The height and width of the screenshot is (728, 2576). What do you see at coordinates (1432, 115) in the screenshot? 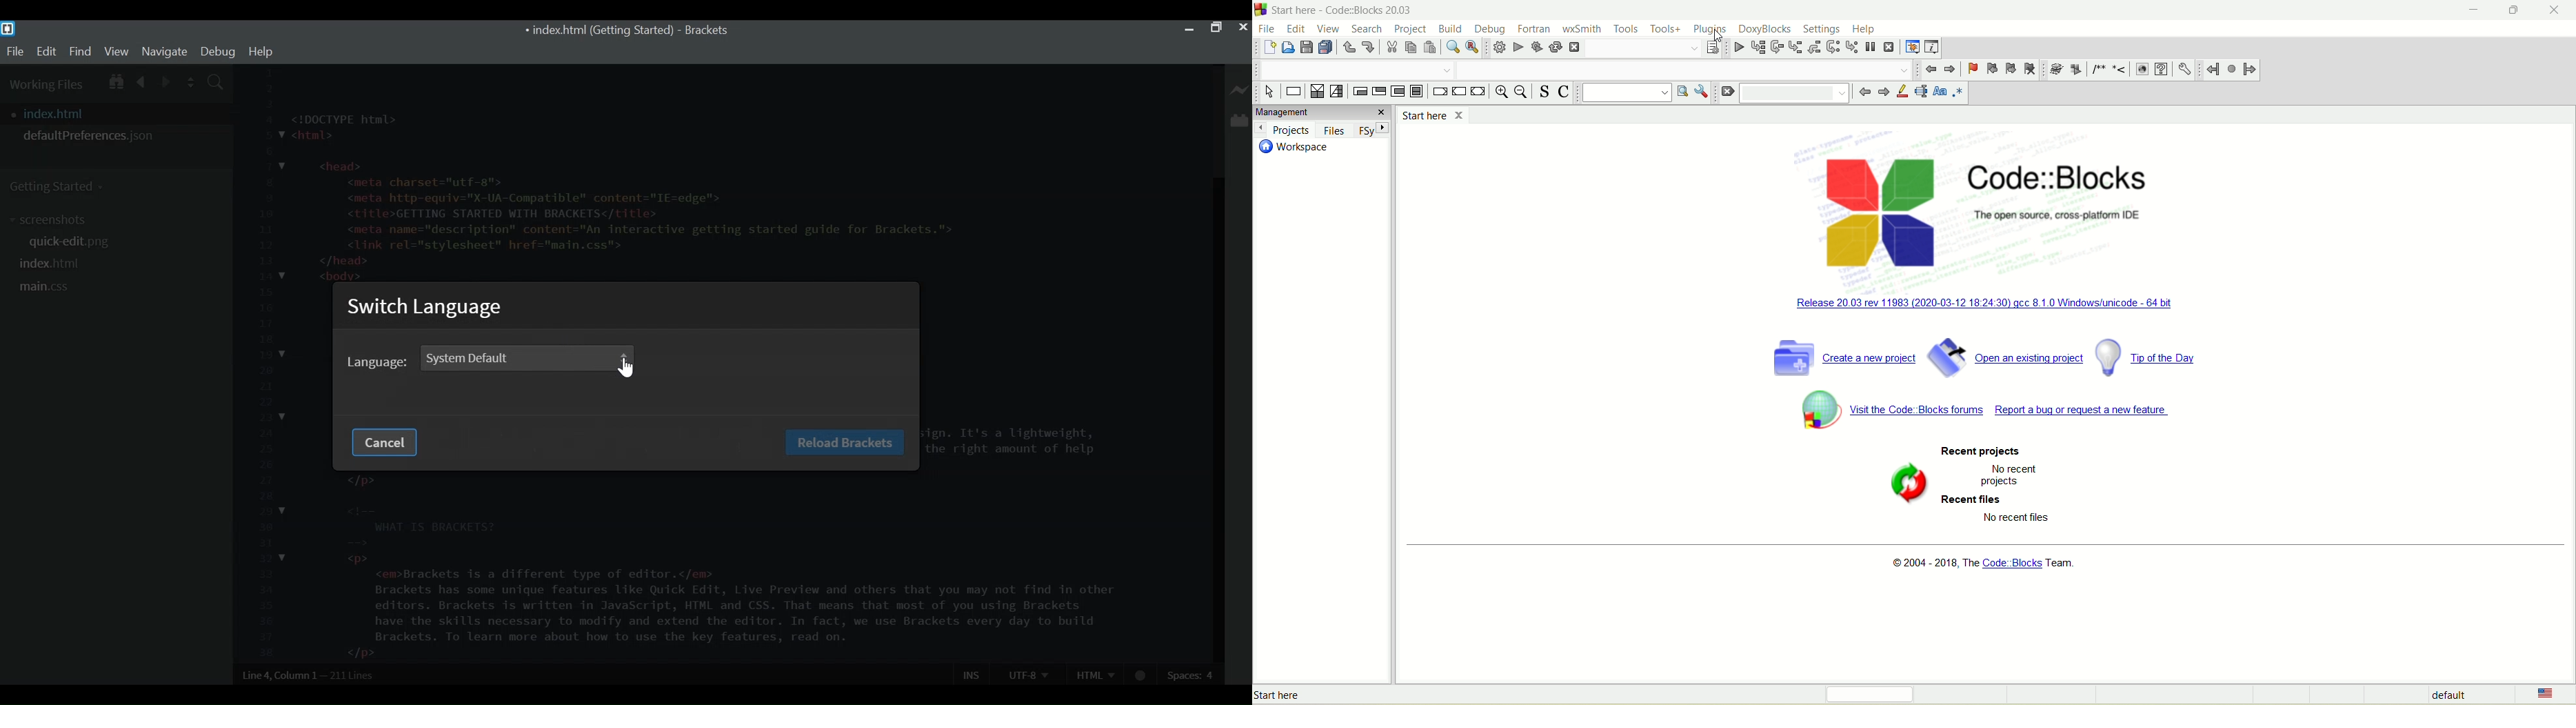
I see `start here` at bounding box center [1432, 115].